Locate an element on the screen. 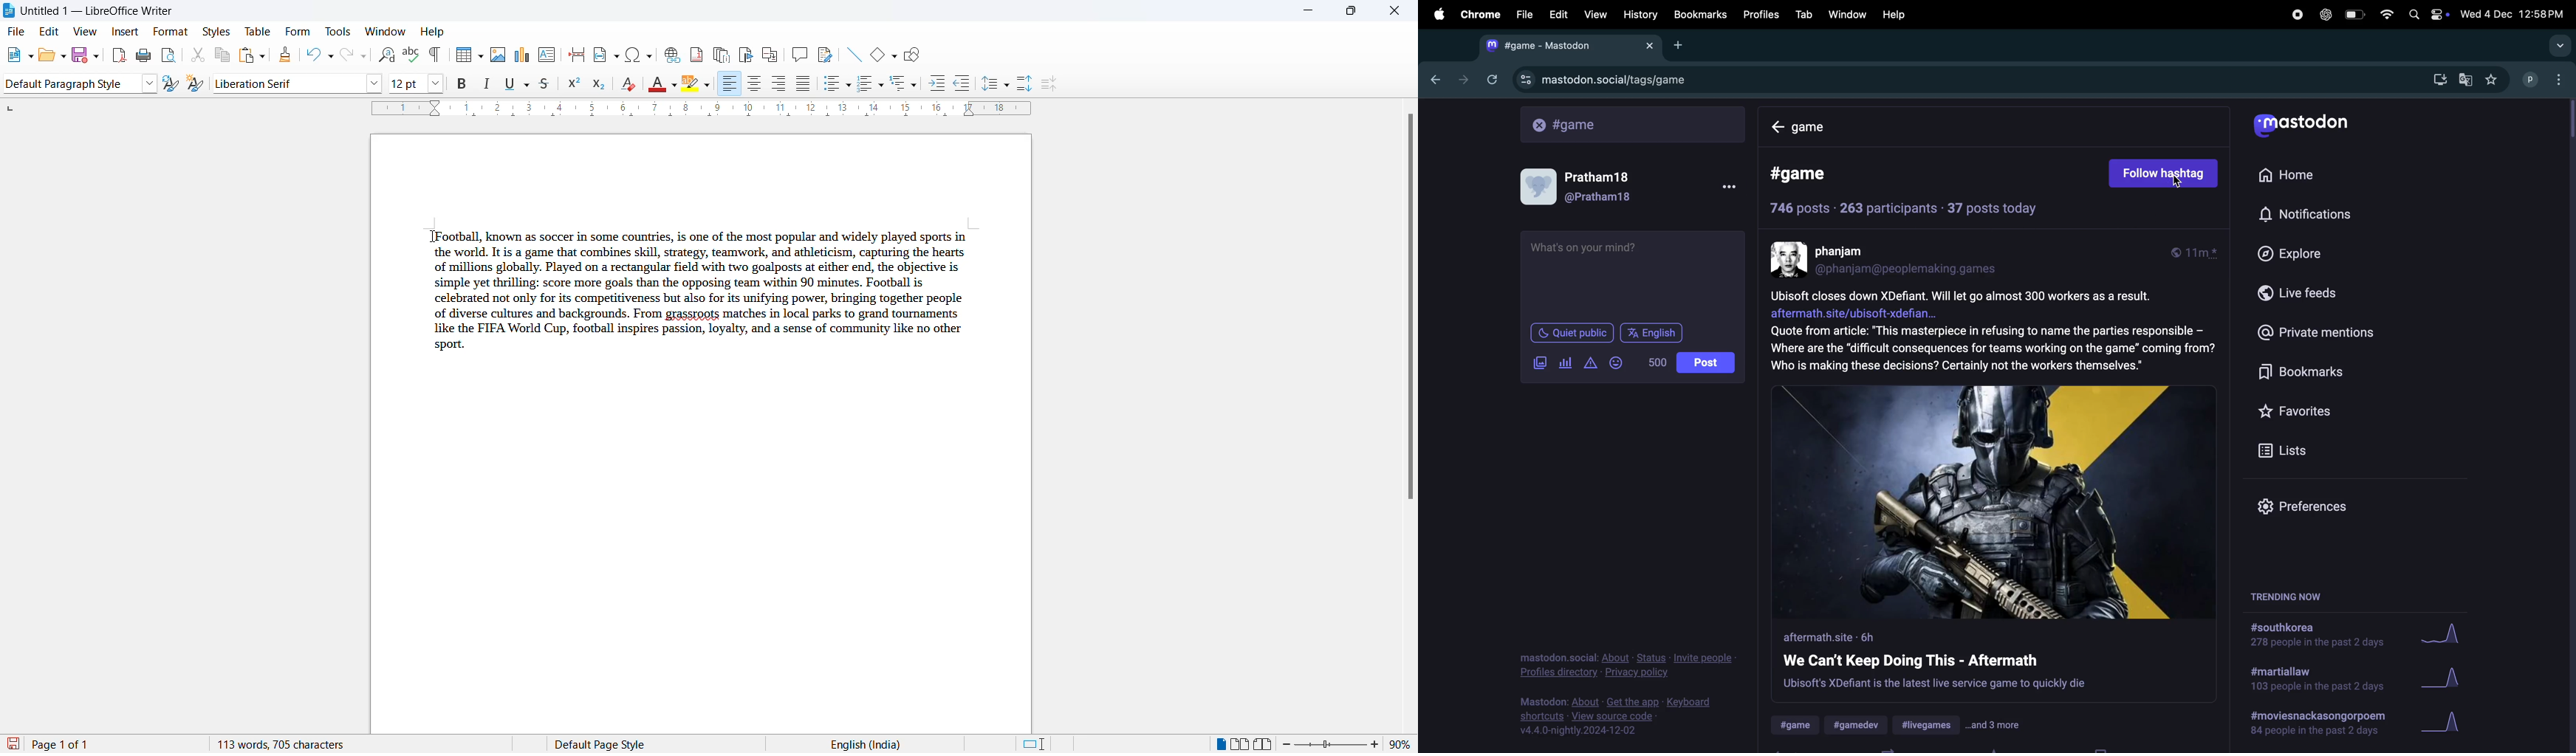 The width and height of the screenshot is (2576, 756). date and time is located at coordinates (2514, 15).